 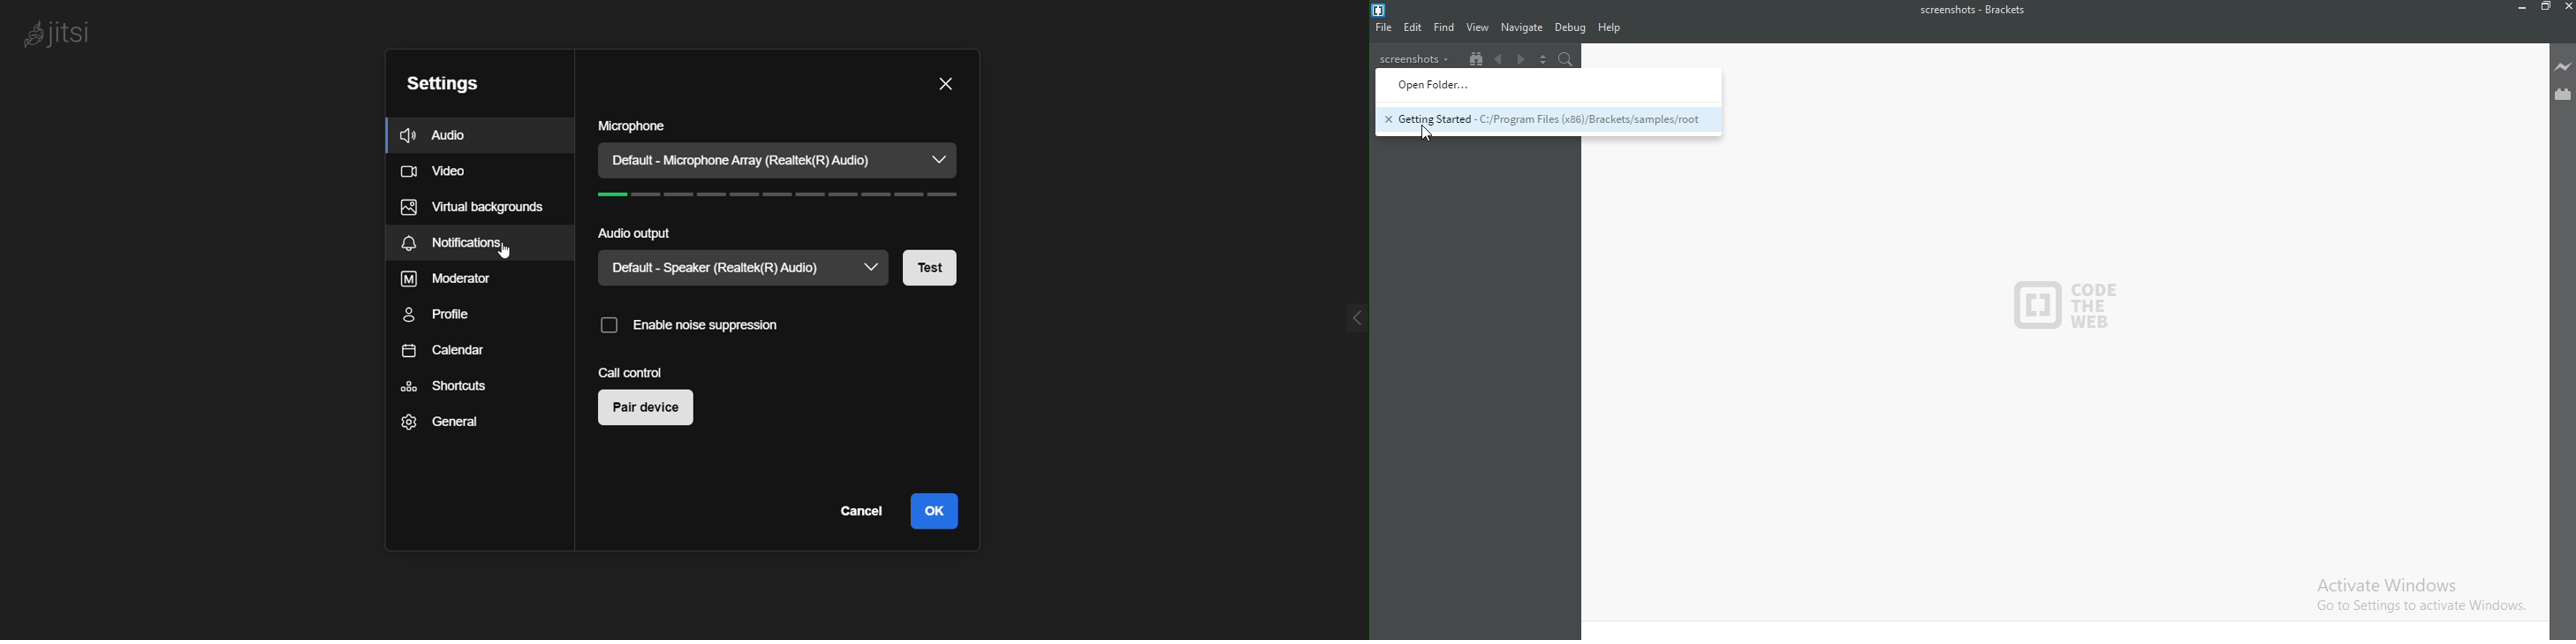 What do you see at coordinates (691, 326) in the screenshot?
I see `enable noise suppression` at bounding box center [691, 326].